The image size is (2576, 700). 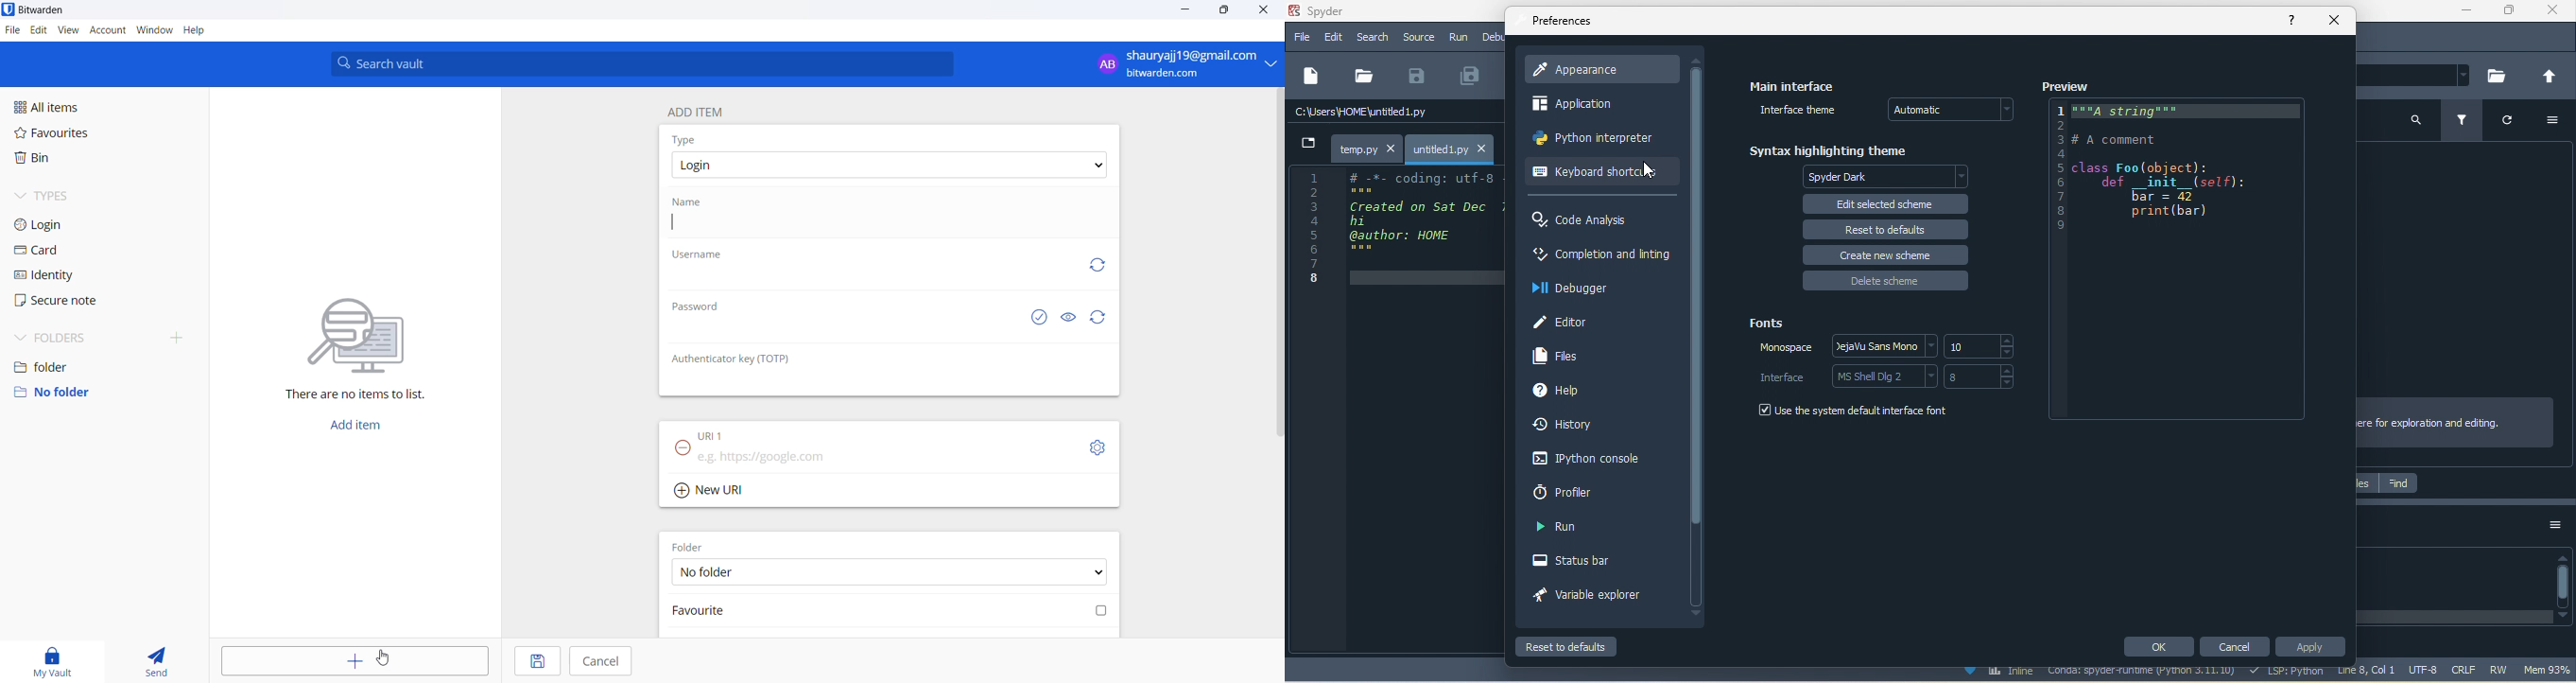 I want to click on refresh, so click(x=1095, y=264).